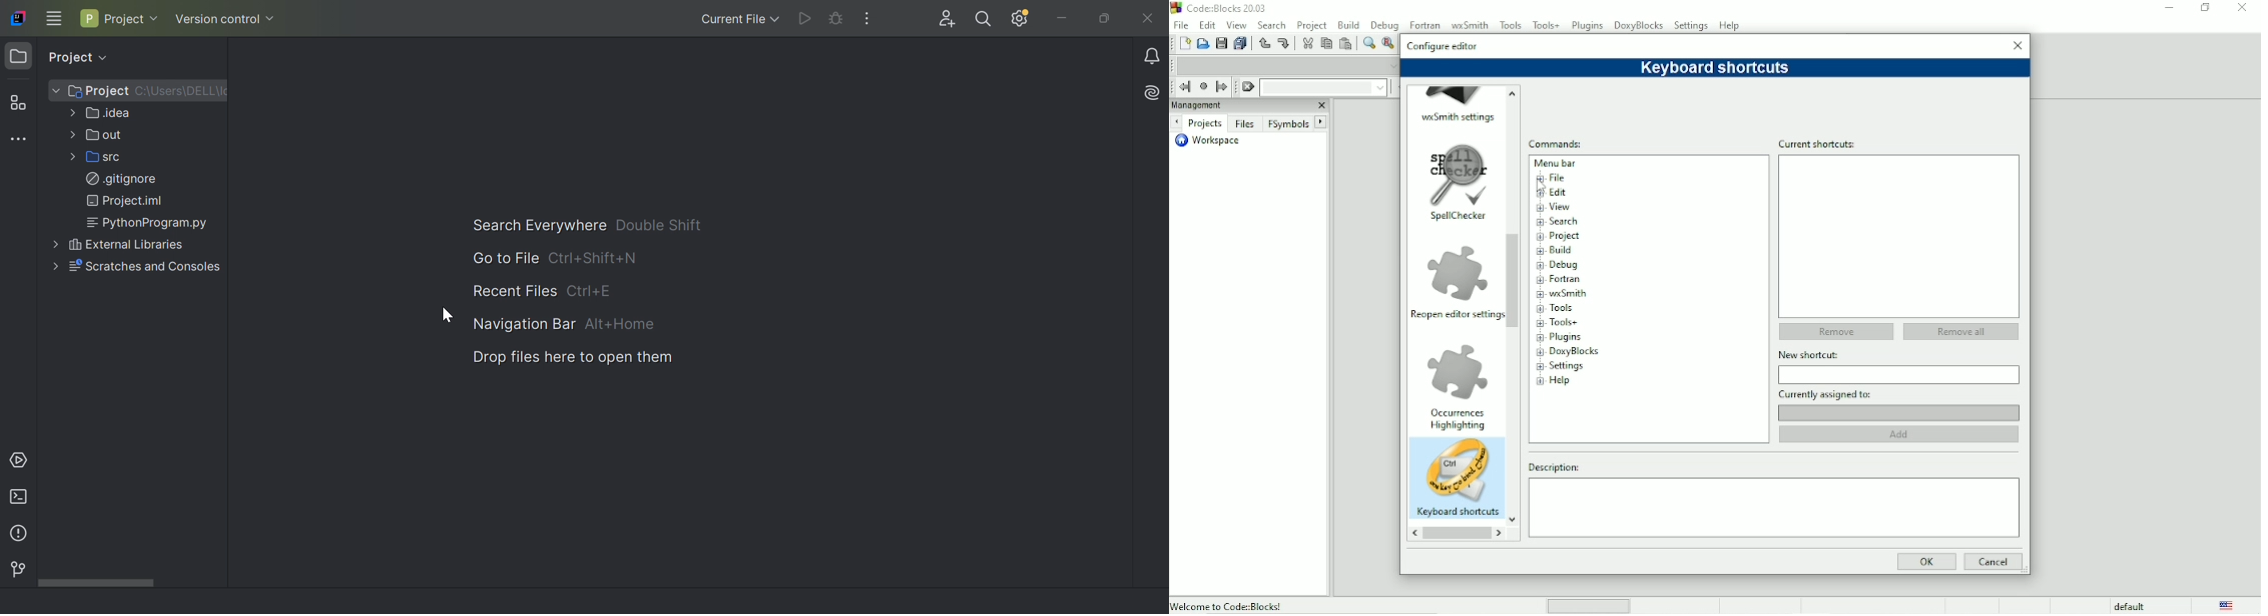  Describe the element at coordinates (15, 568) in the screenshot. I see `Version control` at that location.